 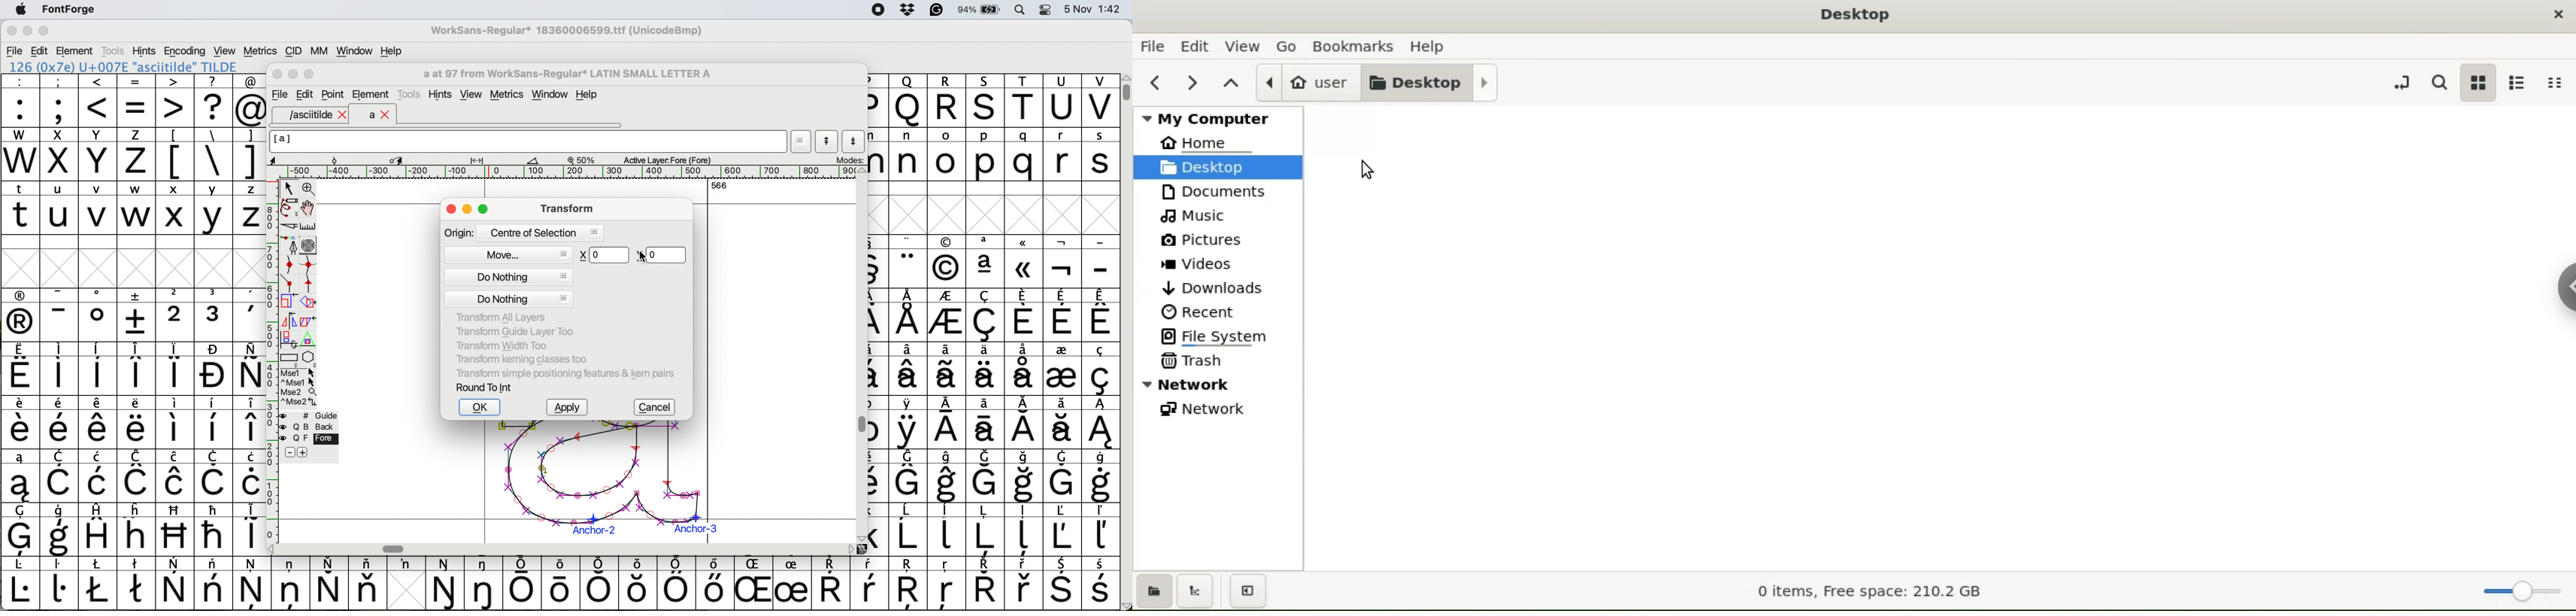 What do you see at coordinates (98, 101) in the screenshot?
I see `<` at bounding box center [98, 101].